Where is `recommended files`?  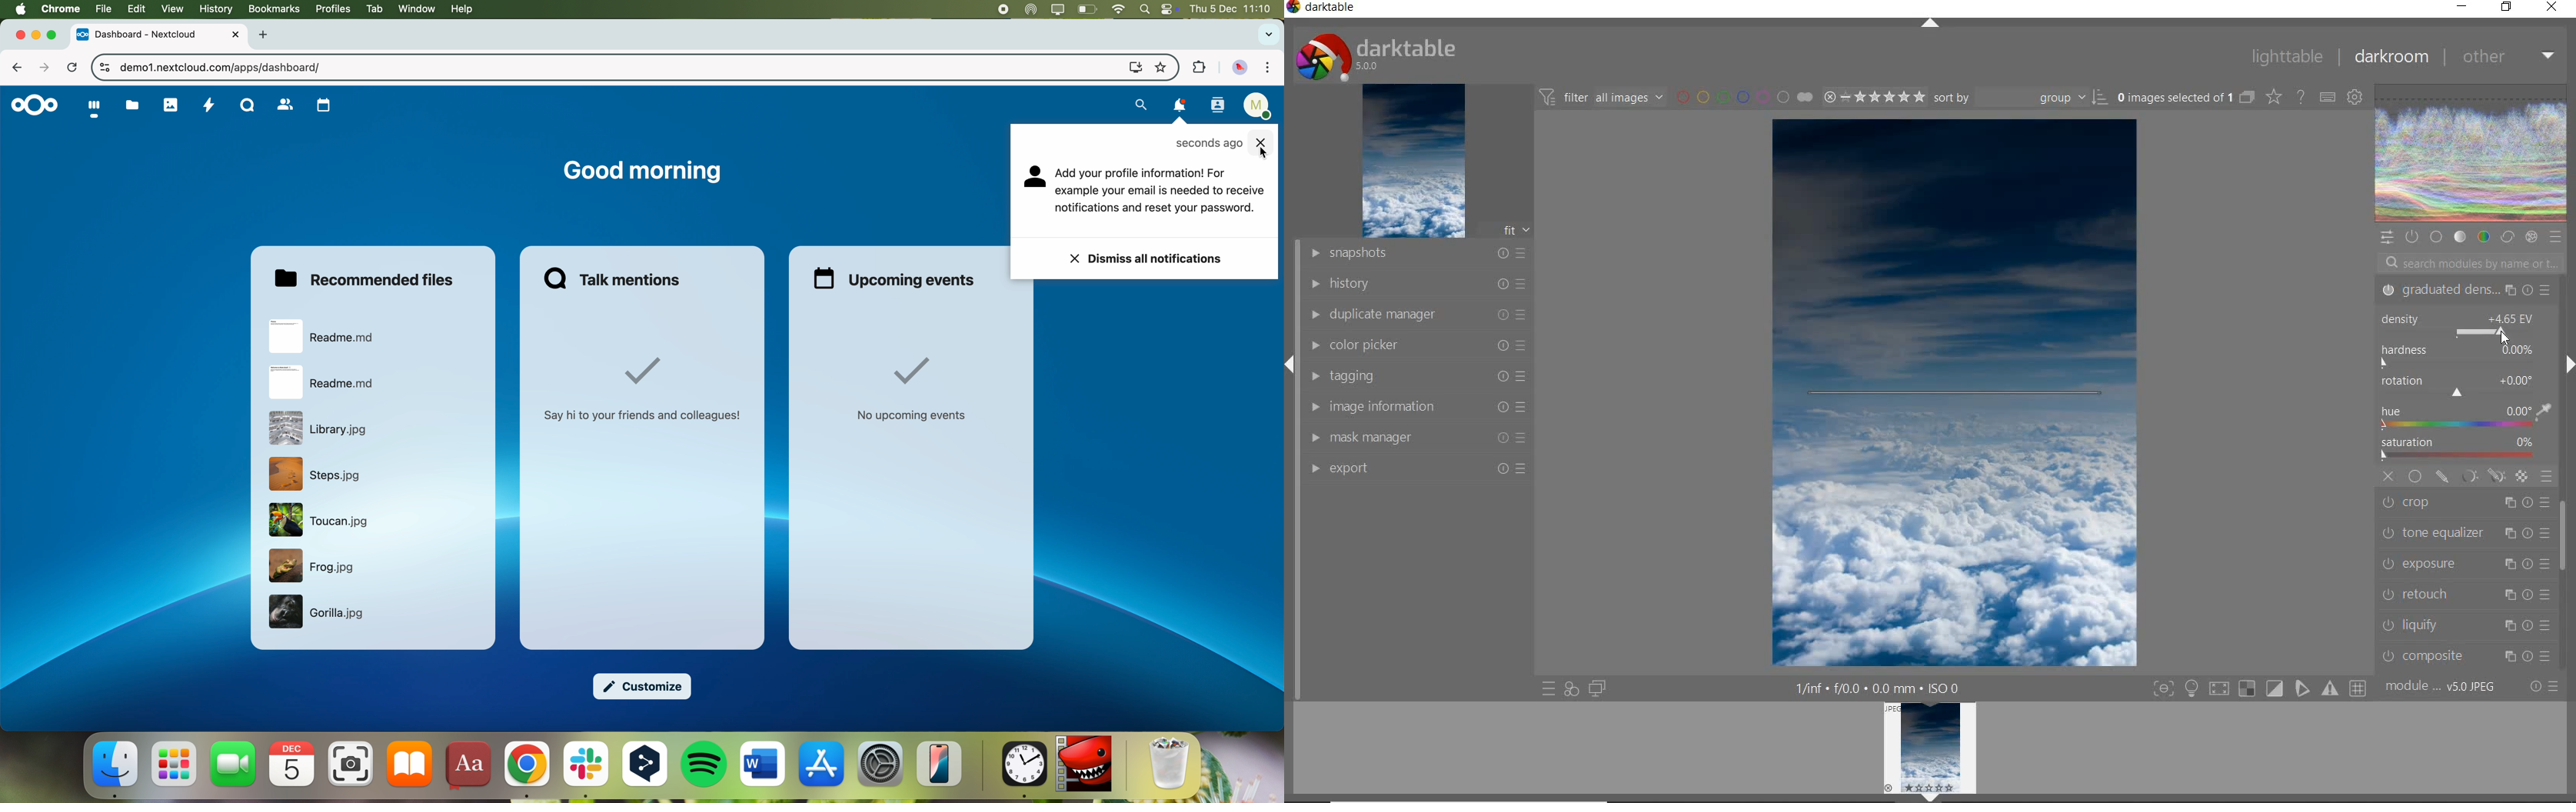
recommended files is located at coordinates (368, 278).